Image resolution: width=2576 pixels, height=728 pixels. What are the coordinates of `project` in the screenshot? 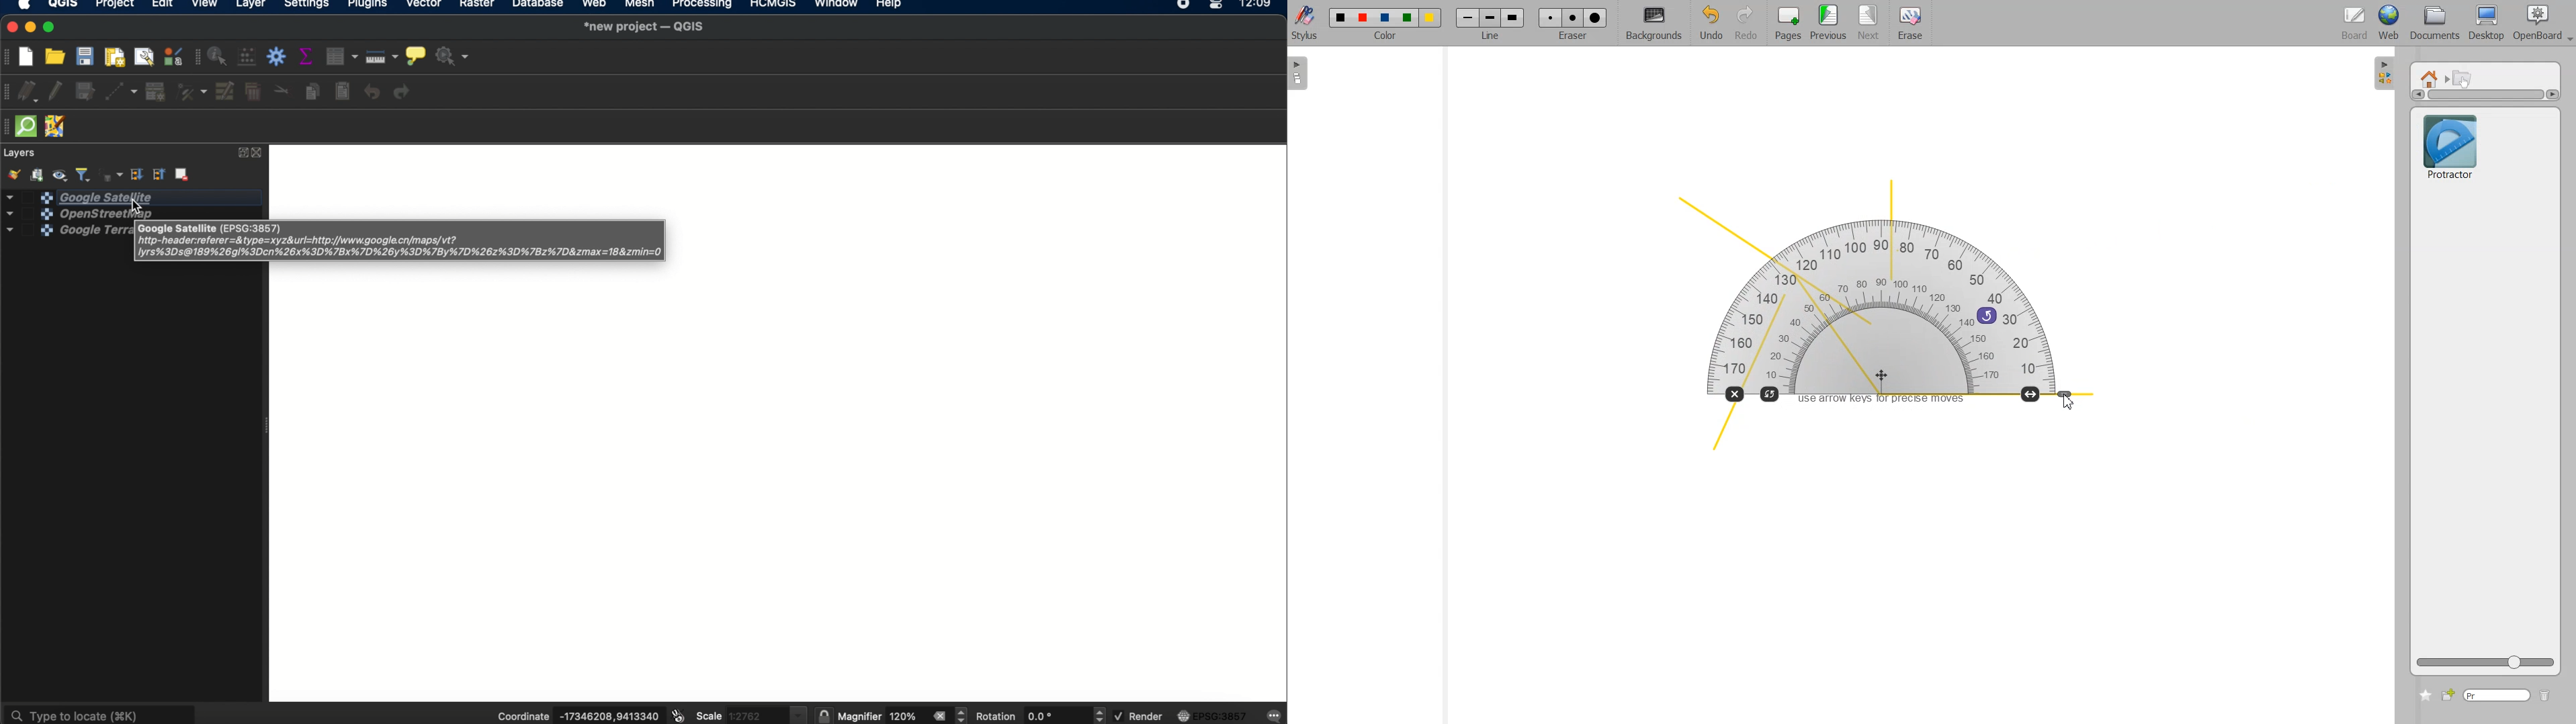 It's located at (114, 5).